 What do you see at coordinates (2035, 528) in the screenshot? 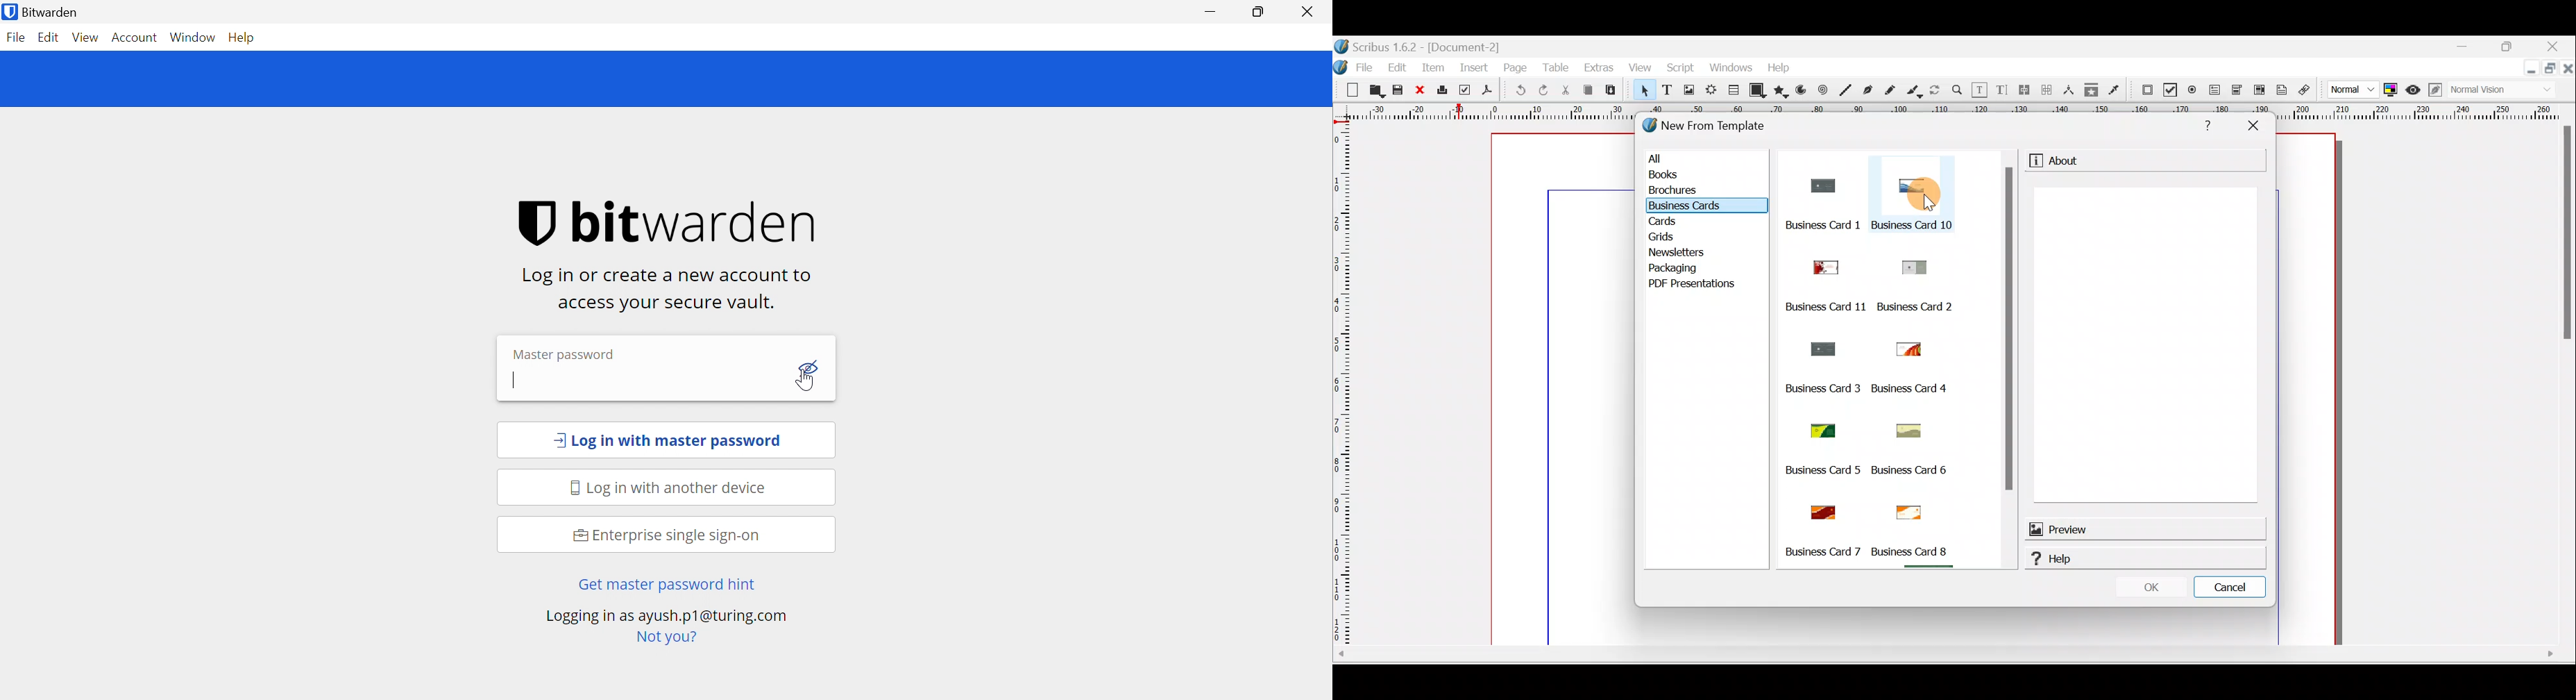
I see `preview logo` at bounding box center [2035, 528].